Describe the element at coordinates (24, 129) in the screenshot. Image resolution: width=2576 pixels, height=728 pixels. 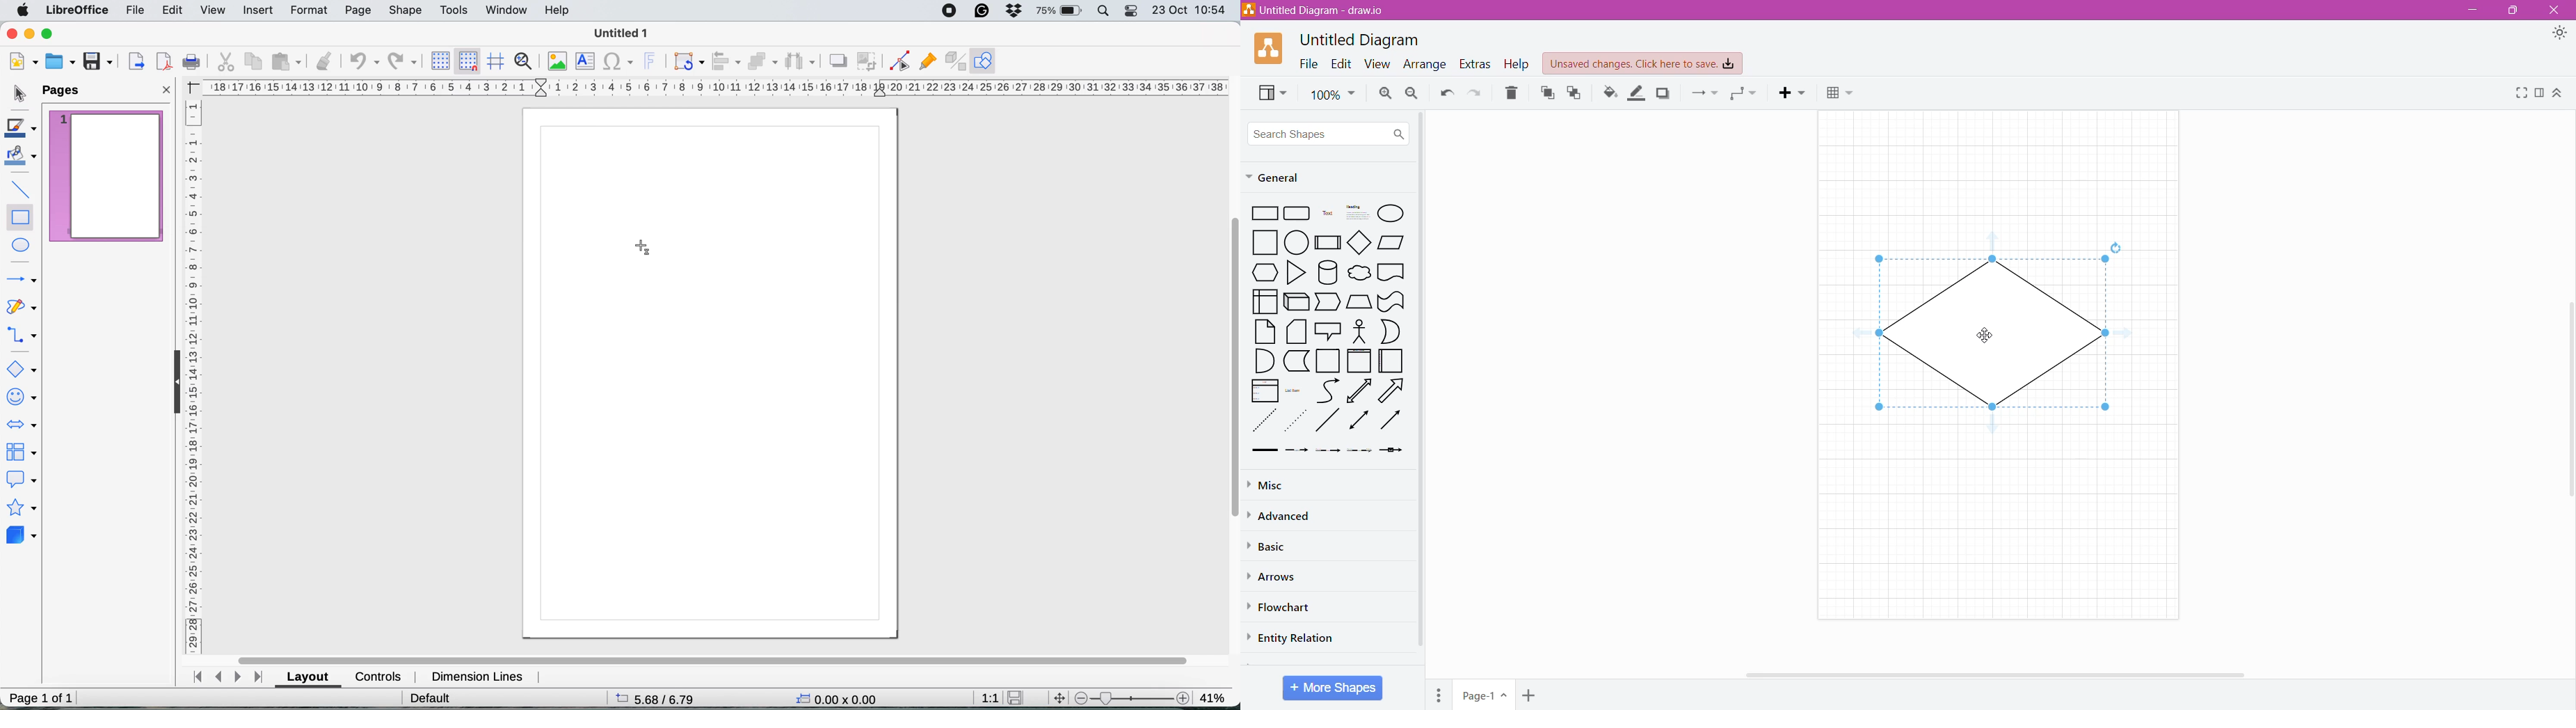
I see `line color` at that location.